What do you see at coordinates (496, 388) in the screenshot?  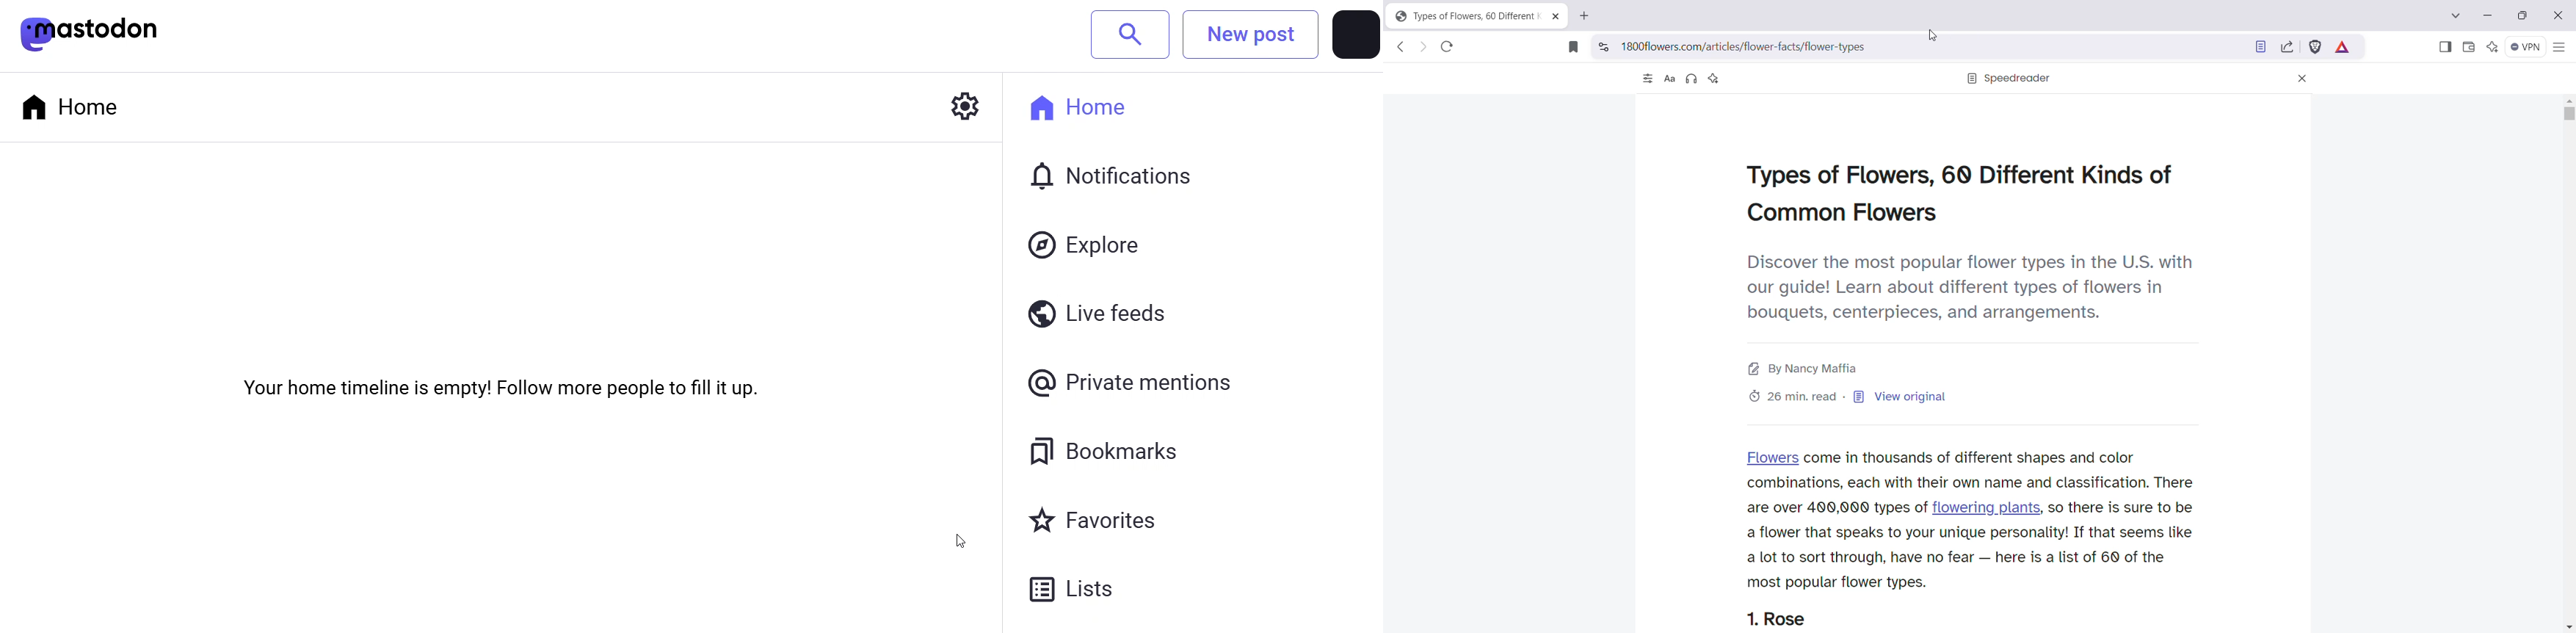 I see `Your home timeline is empty! Follow more people to fill it up.` at bounding box center [496, 388].